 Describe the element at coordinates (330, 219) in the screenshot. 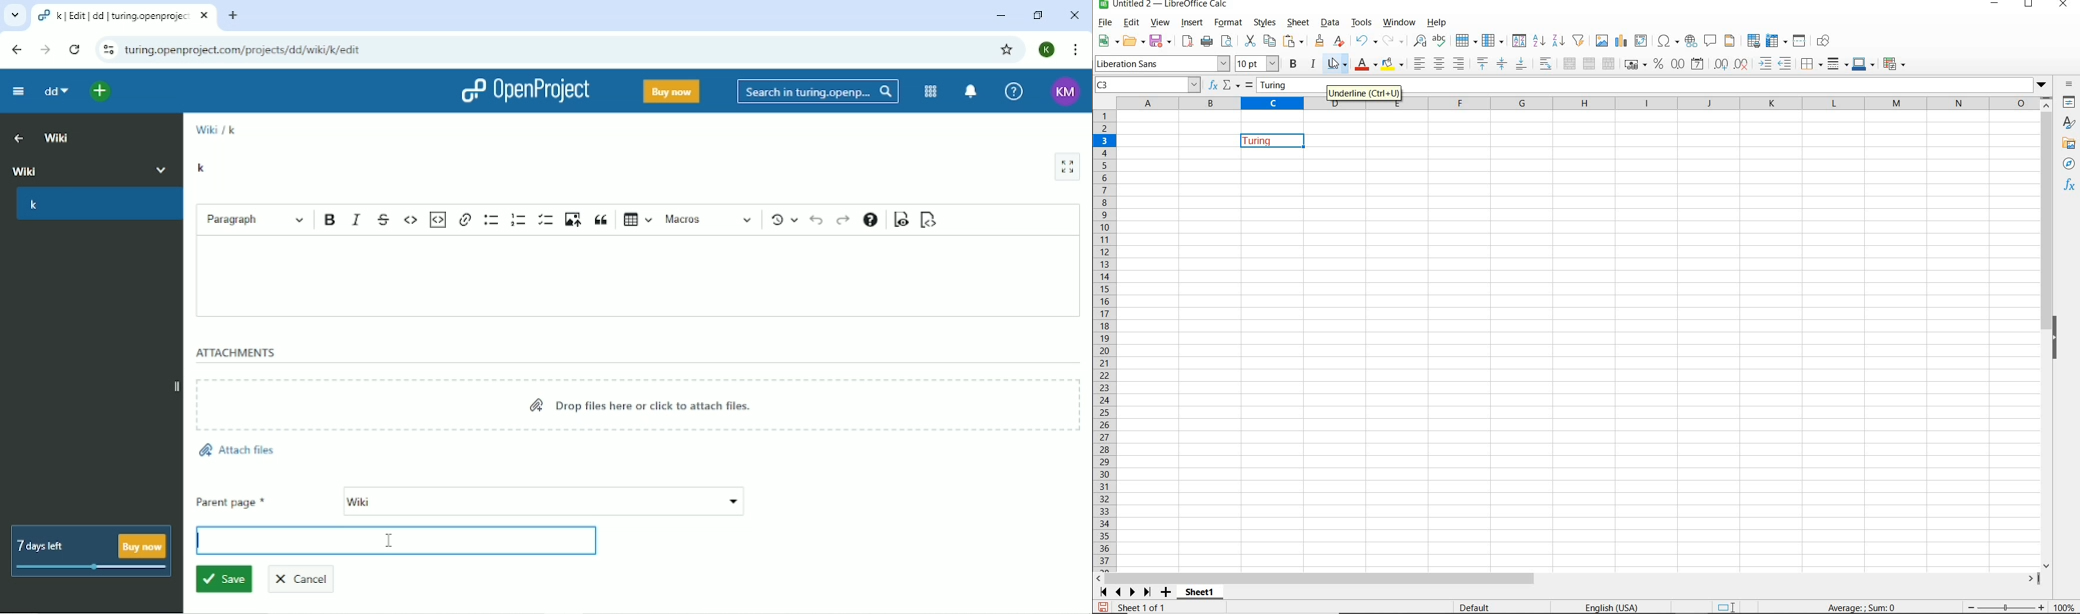

I see `Bold` at that location.